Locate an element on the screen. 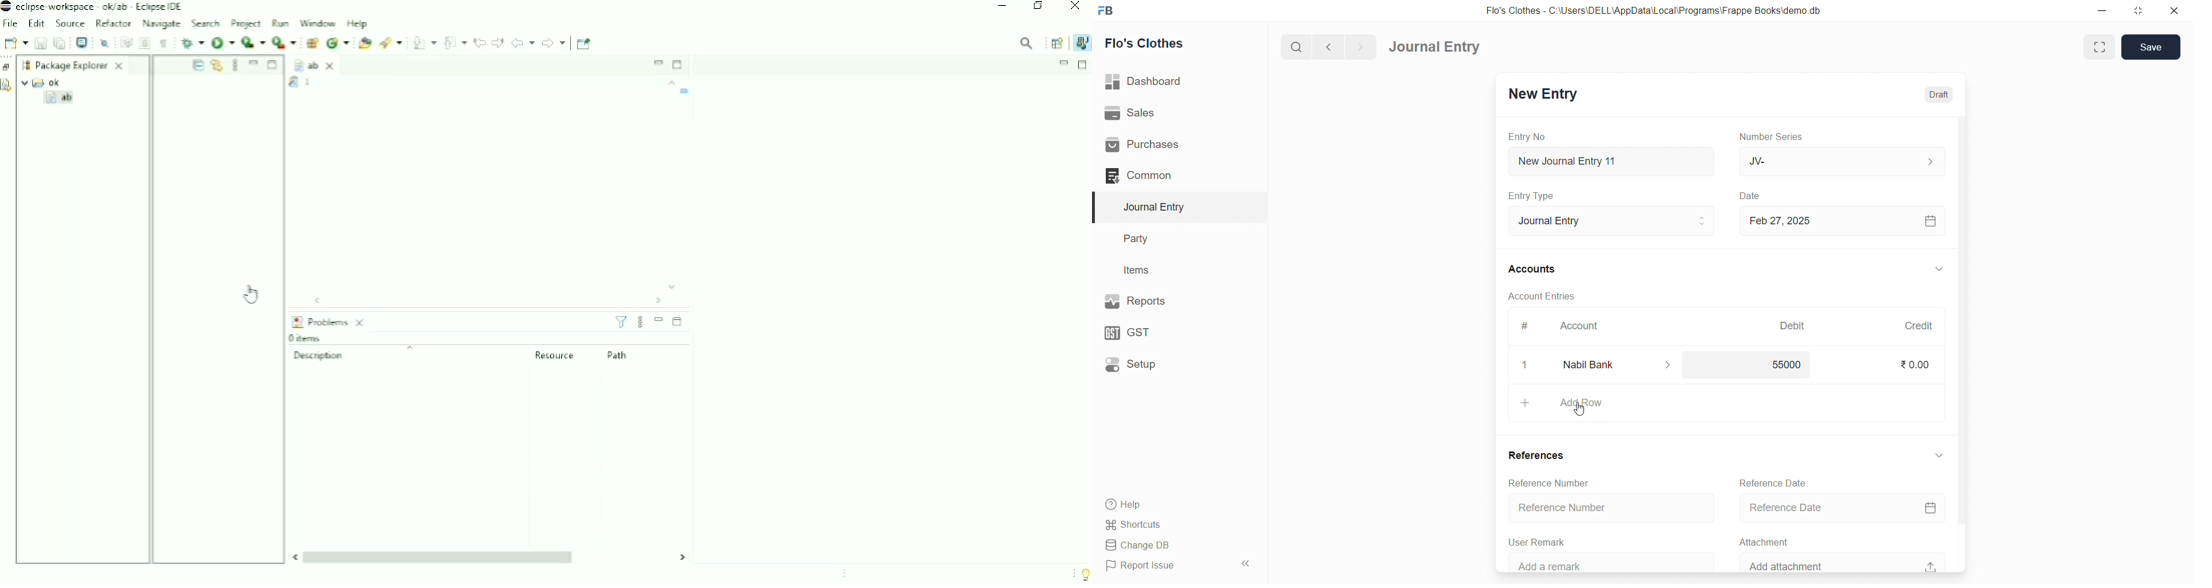  Debug is located at coordinates (193, 43).